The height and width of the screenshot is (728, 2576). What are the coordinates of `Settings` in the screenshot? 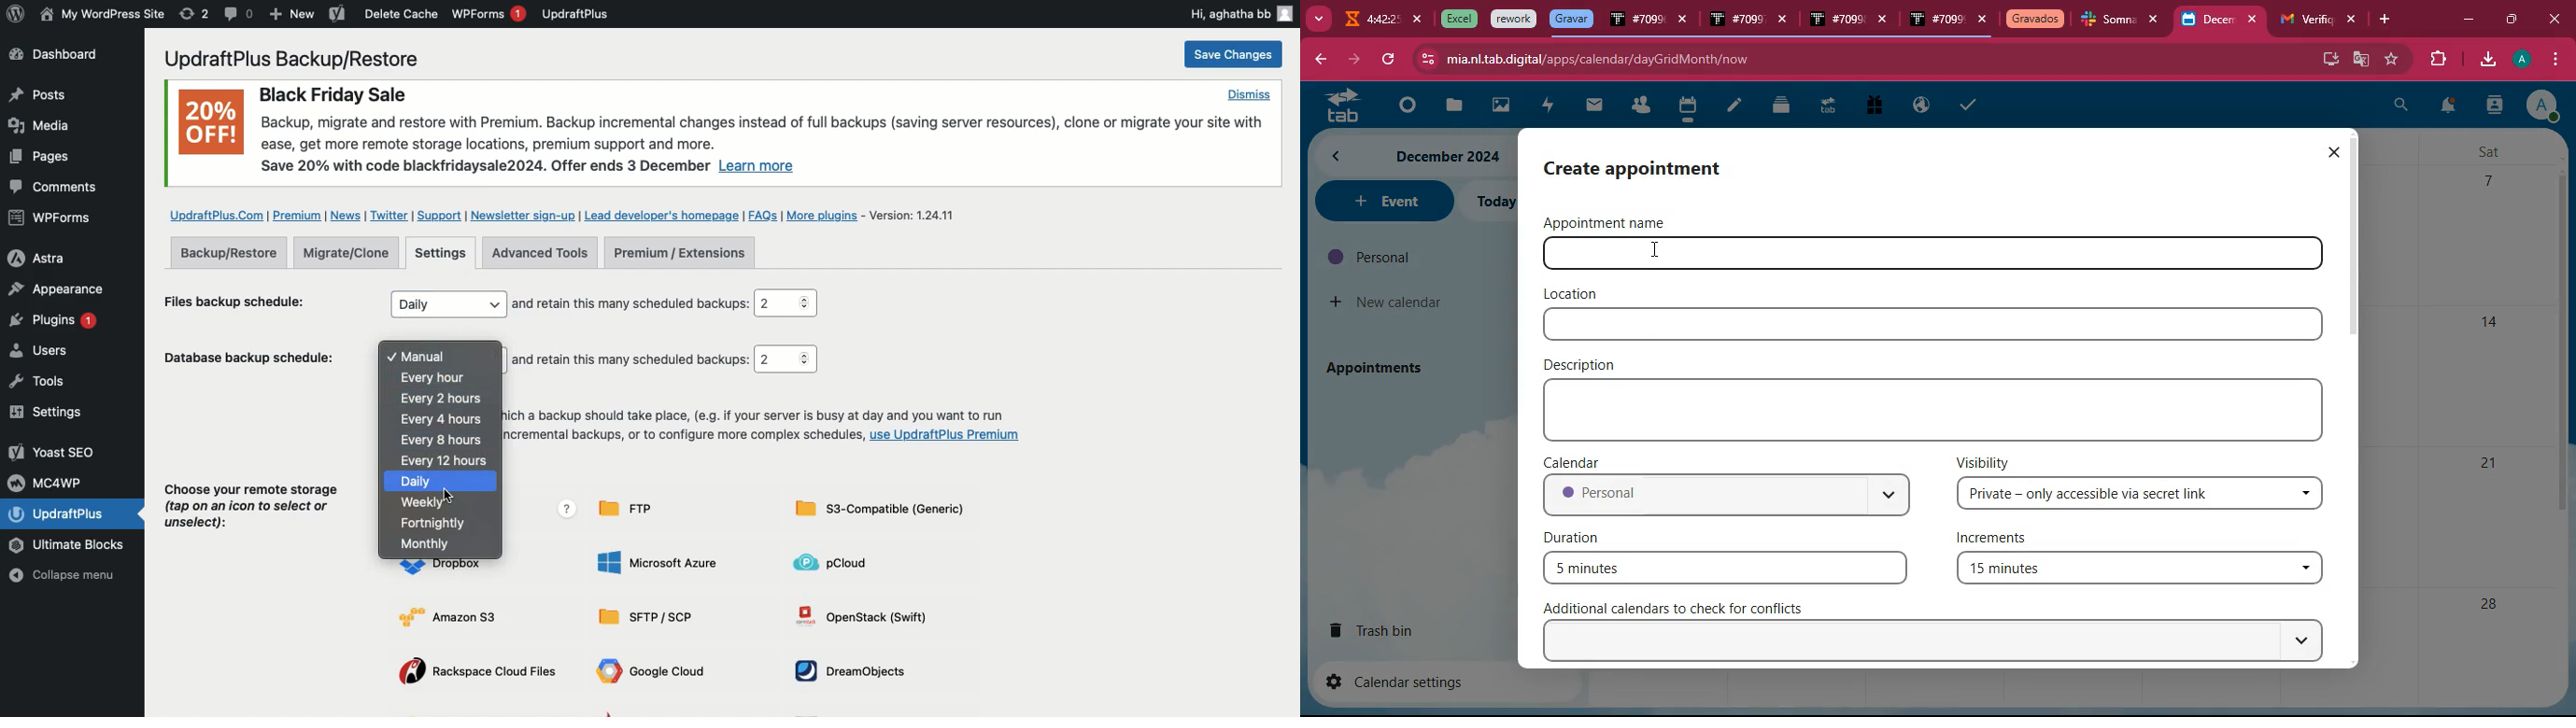 It's located at (443, 254).